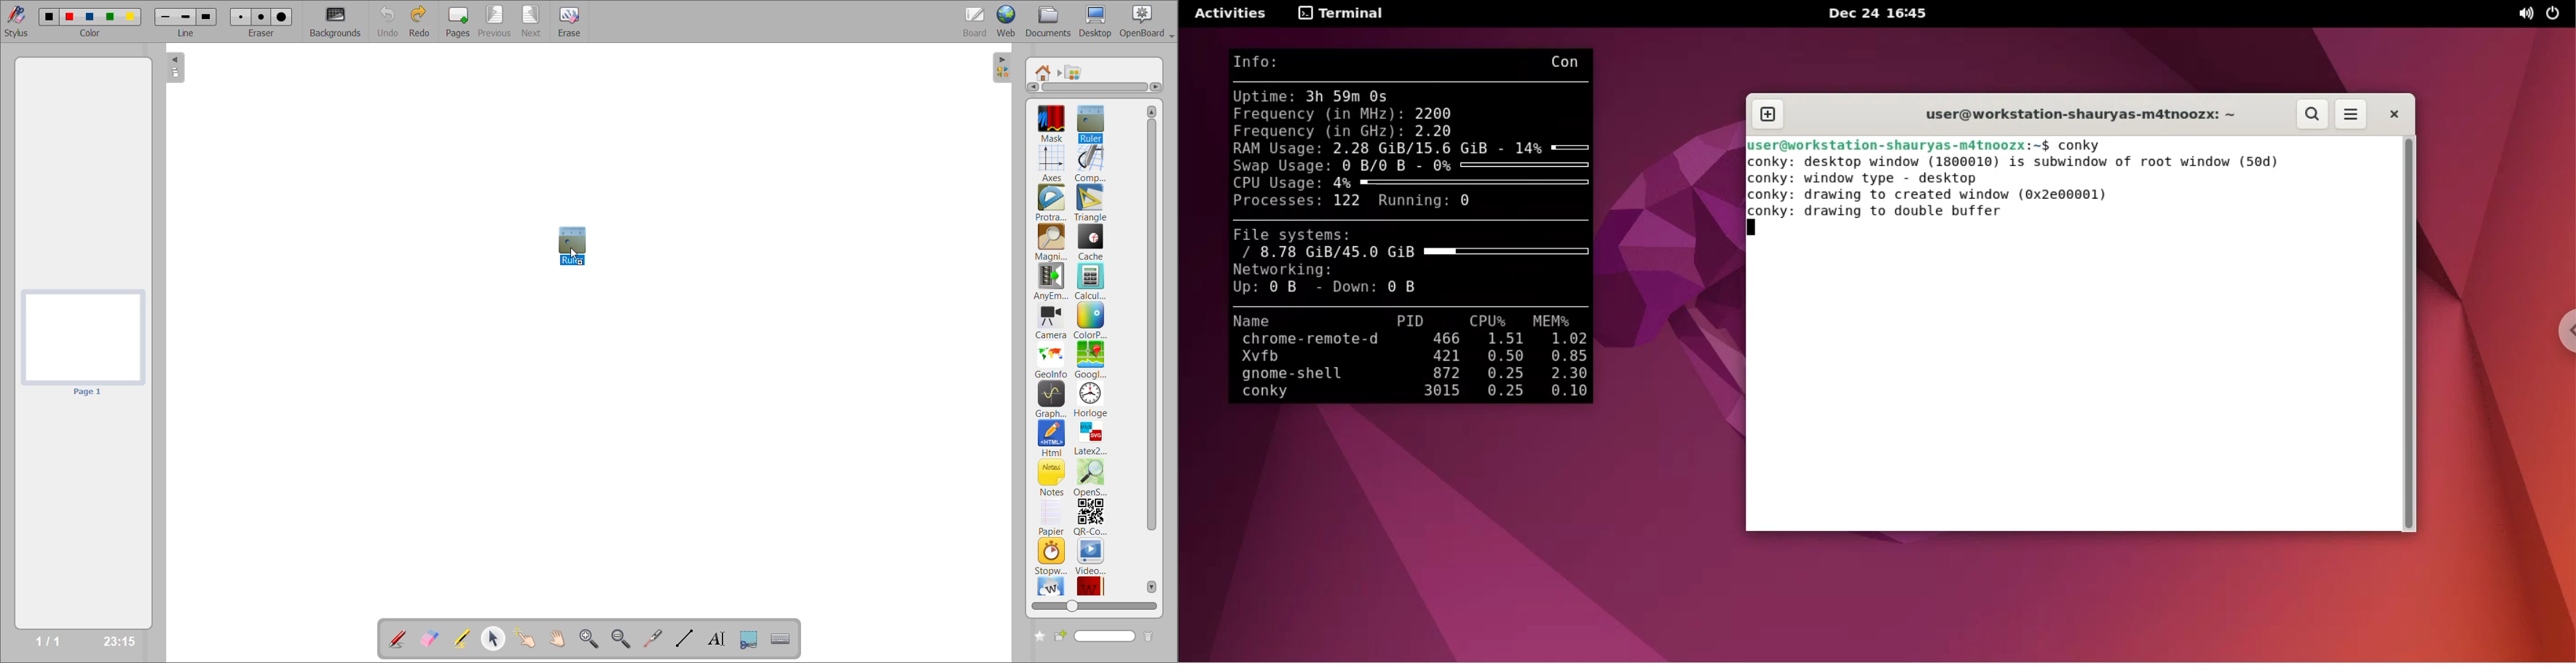  I want to click on triangle, so click(1091, 203).